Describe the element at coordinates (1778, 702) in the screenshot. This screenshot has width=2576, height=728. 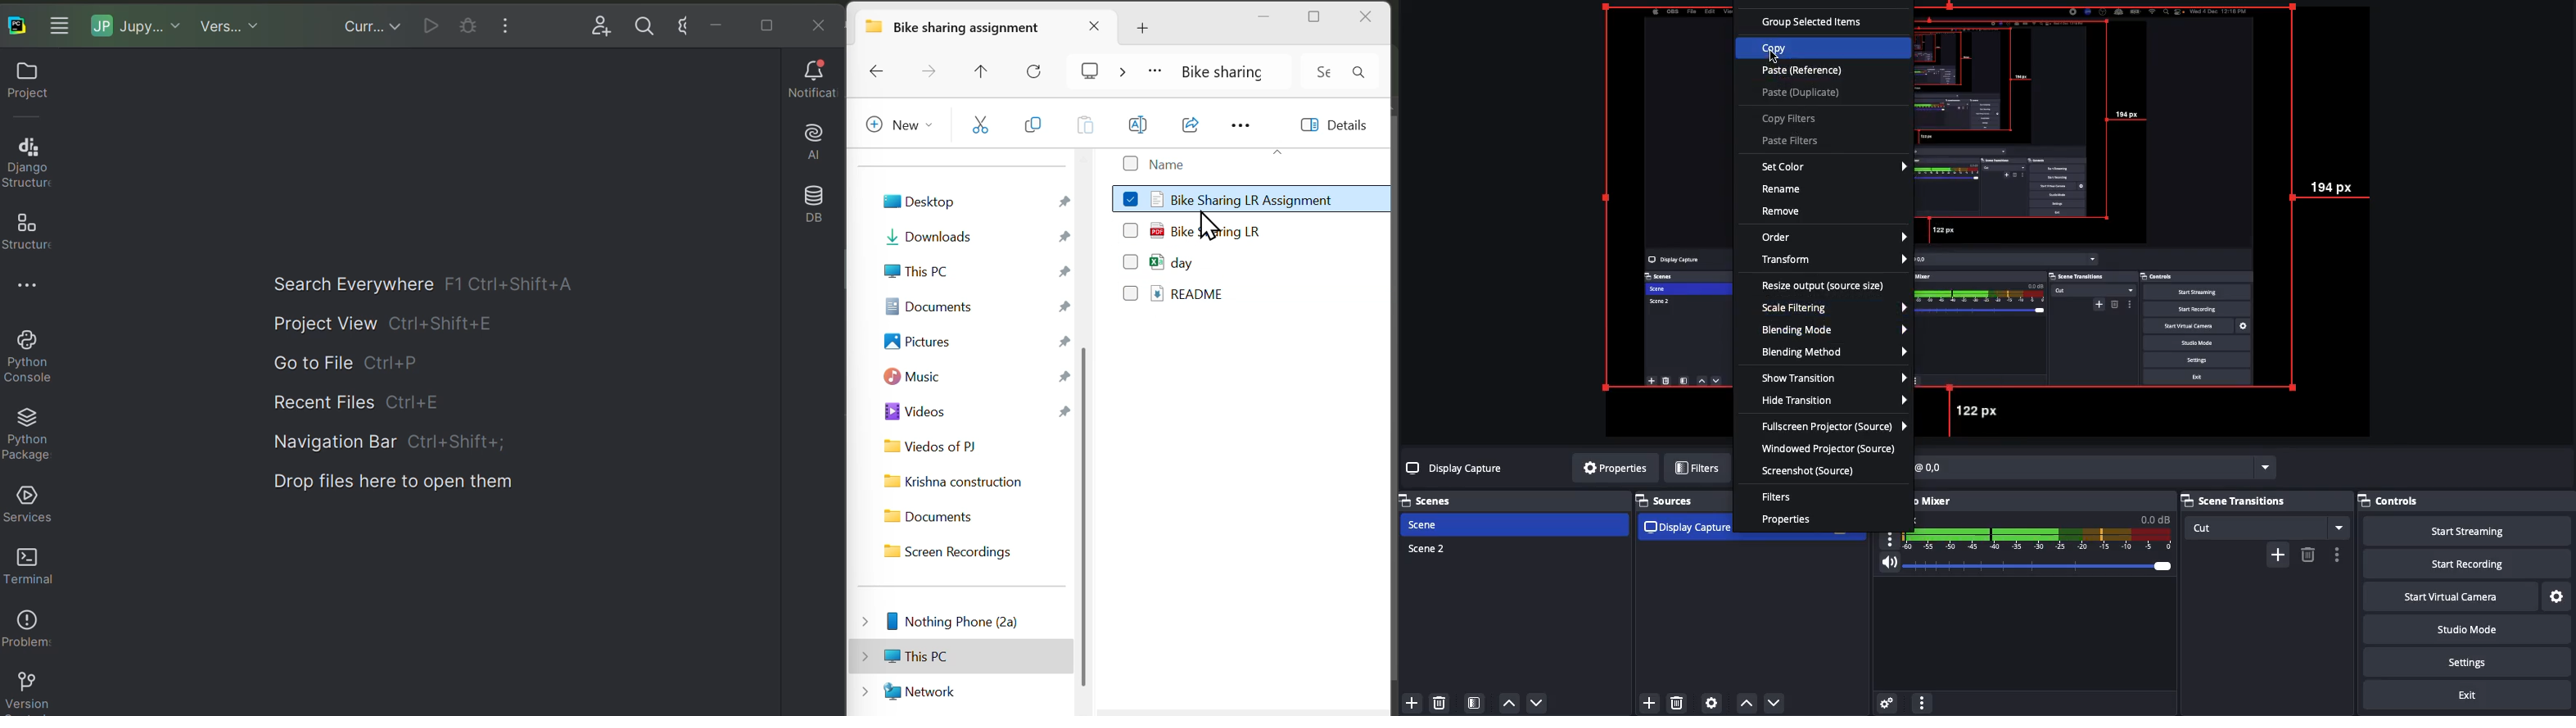
I see `next` at that location.